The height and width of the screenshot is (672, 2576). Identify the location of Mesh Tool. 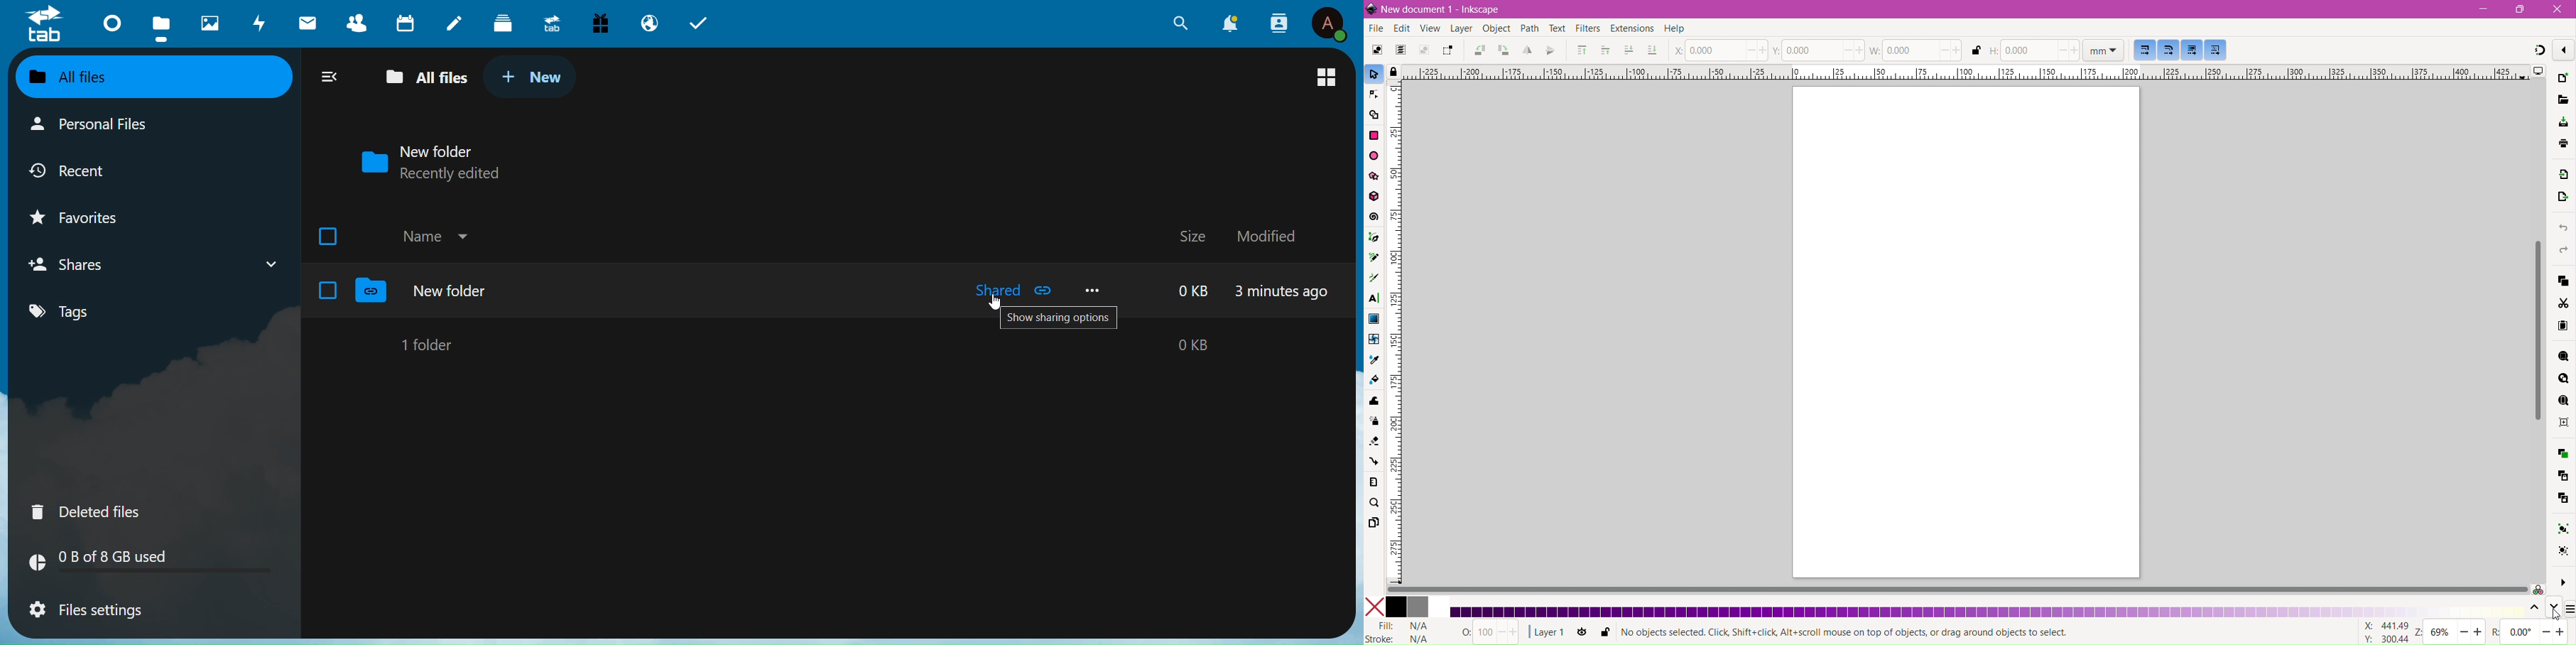
(1373, 339).